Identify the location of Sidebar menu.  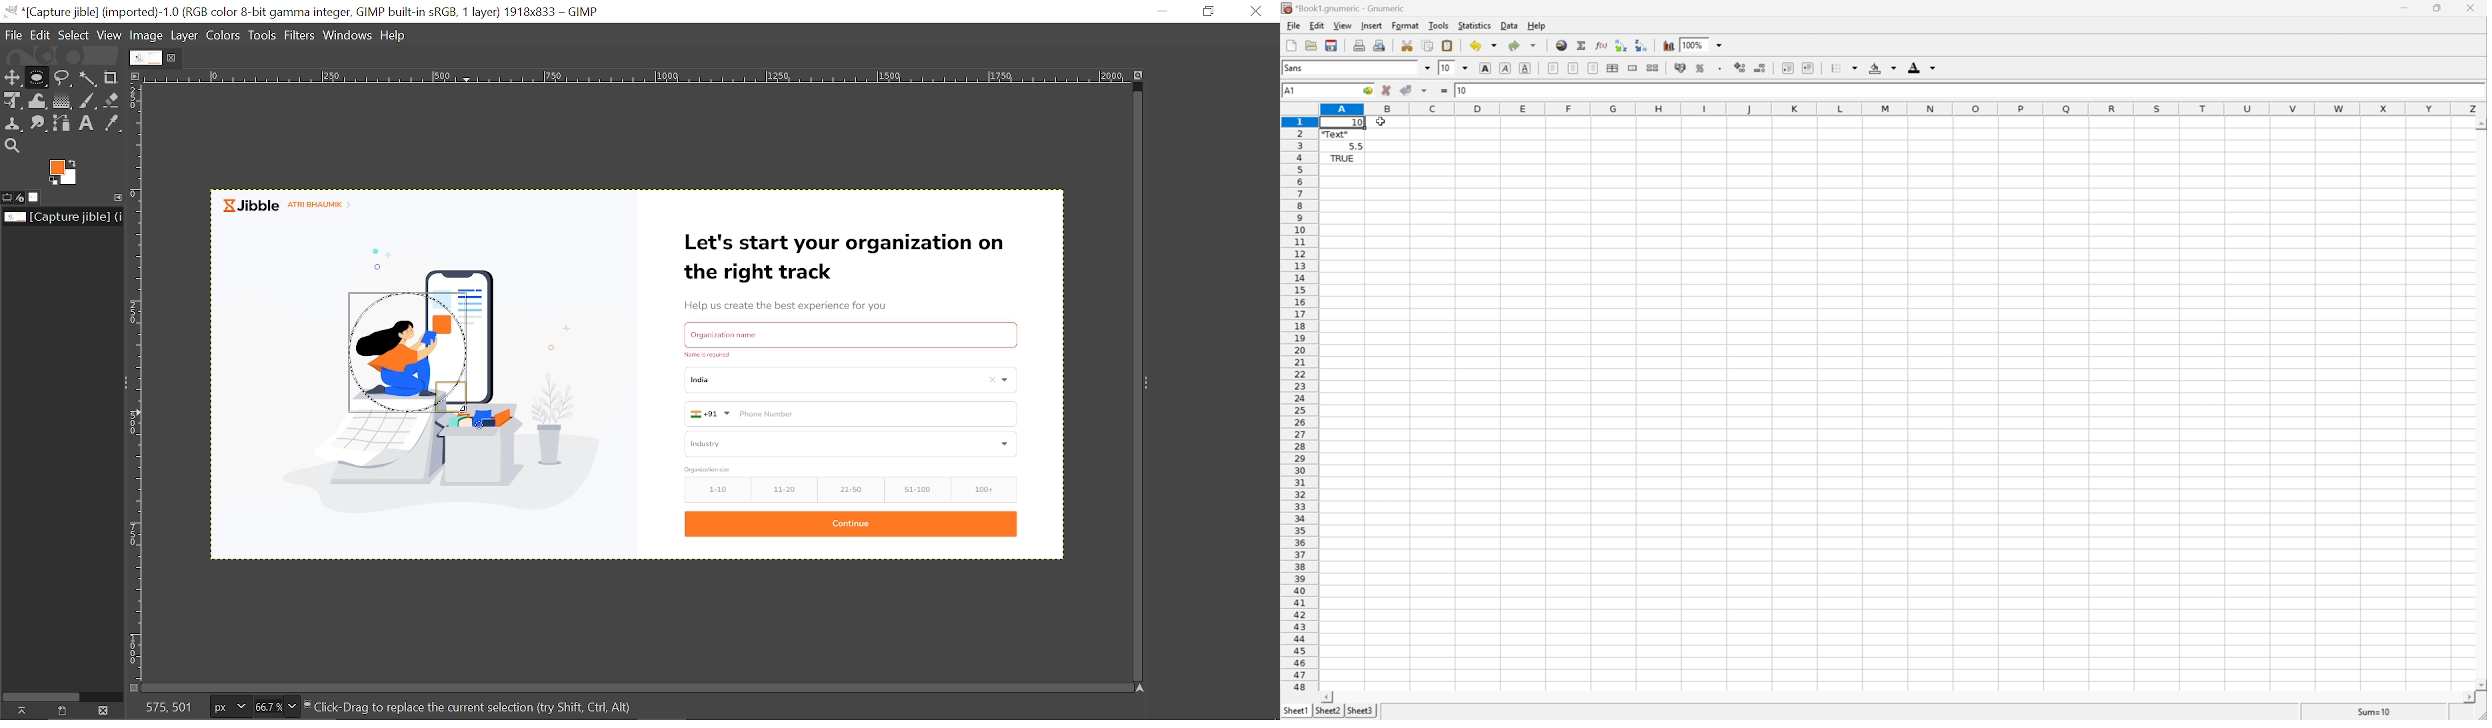
(120, 381).